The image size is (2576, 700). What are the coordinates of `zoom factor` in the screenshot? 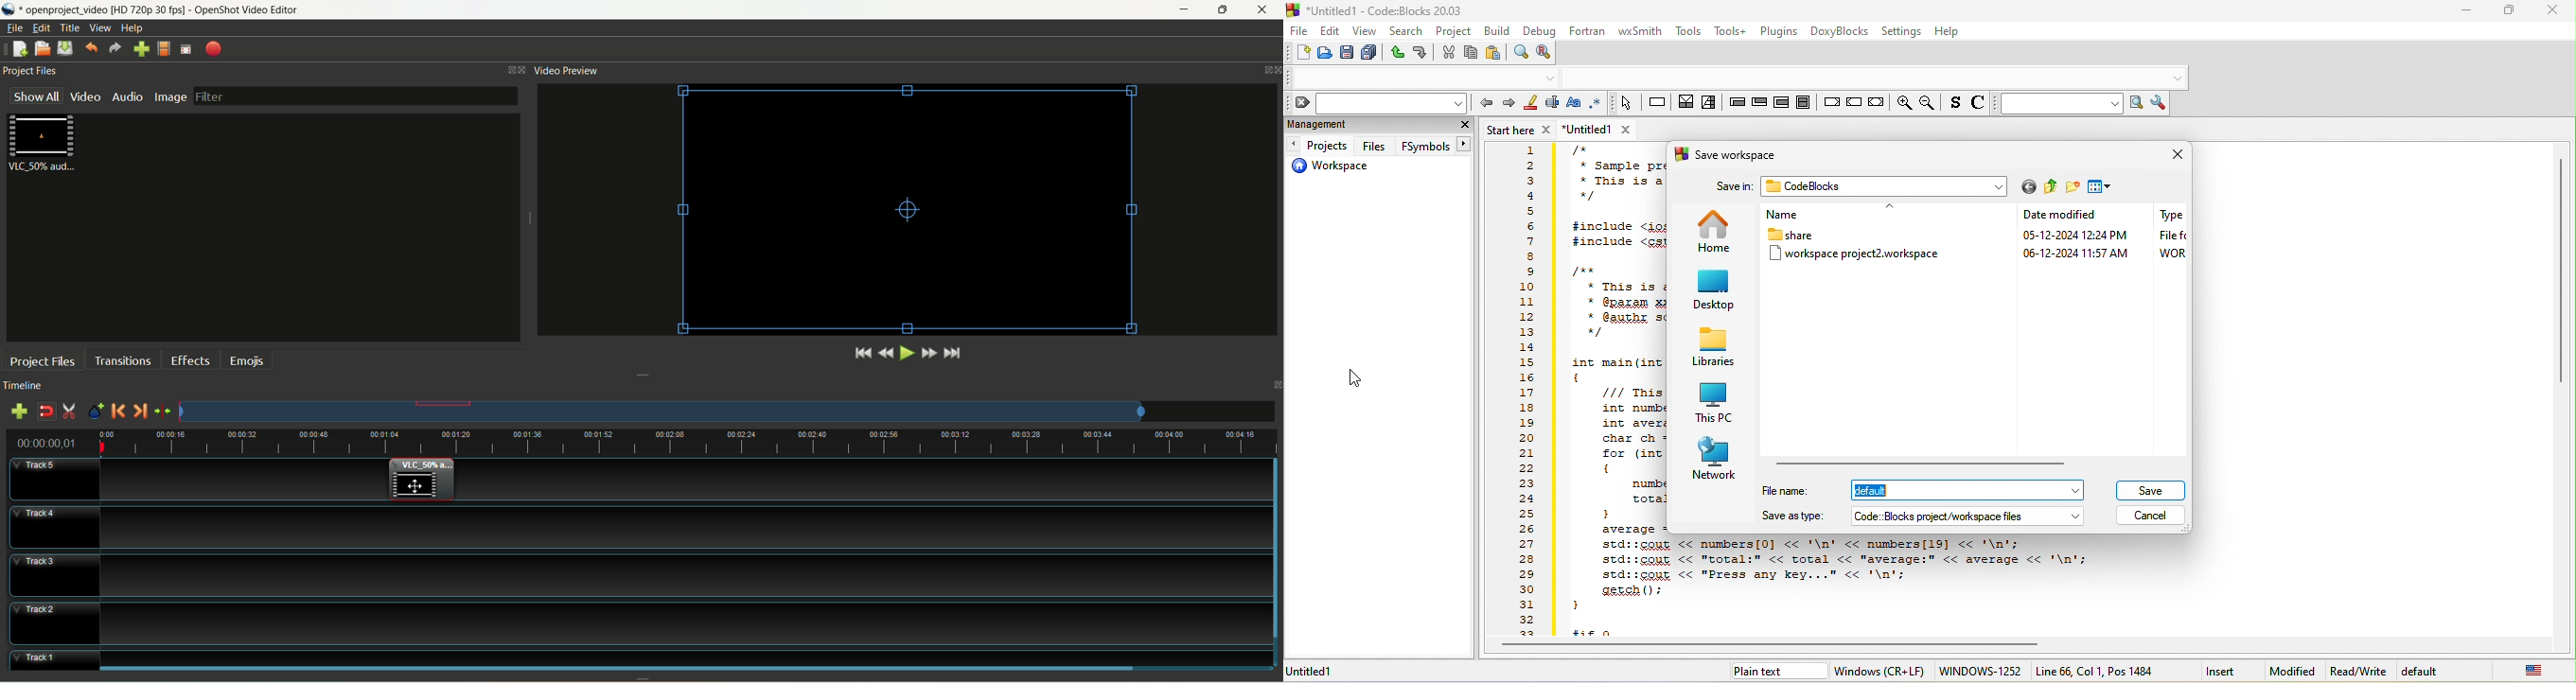 It's located at (689, 439).